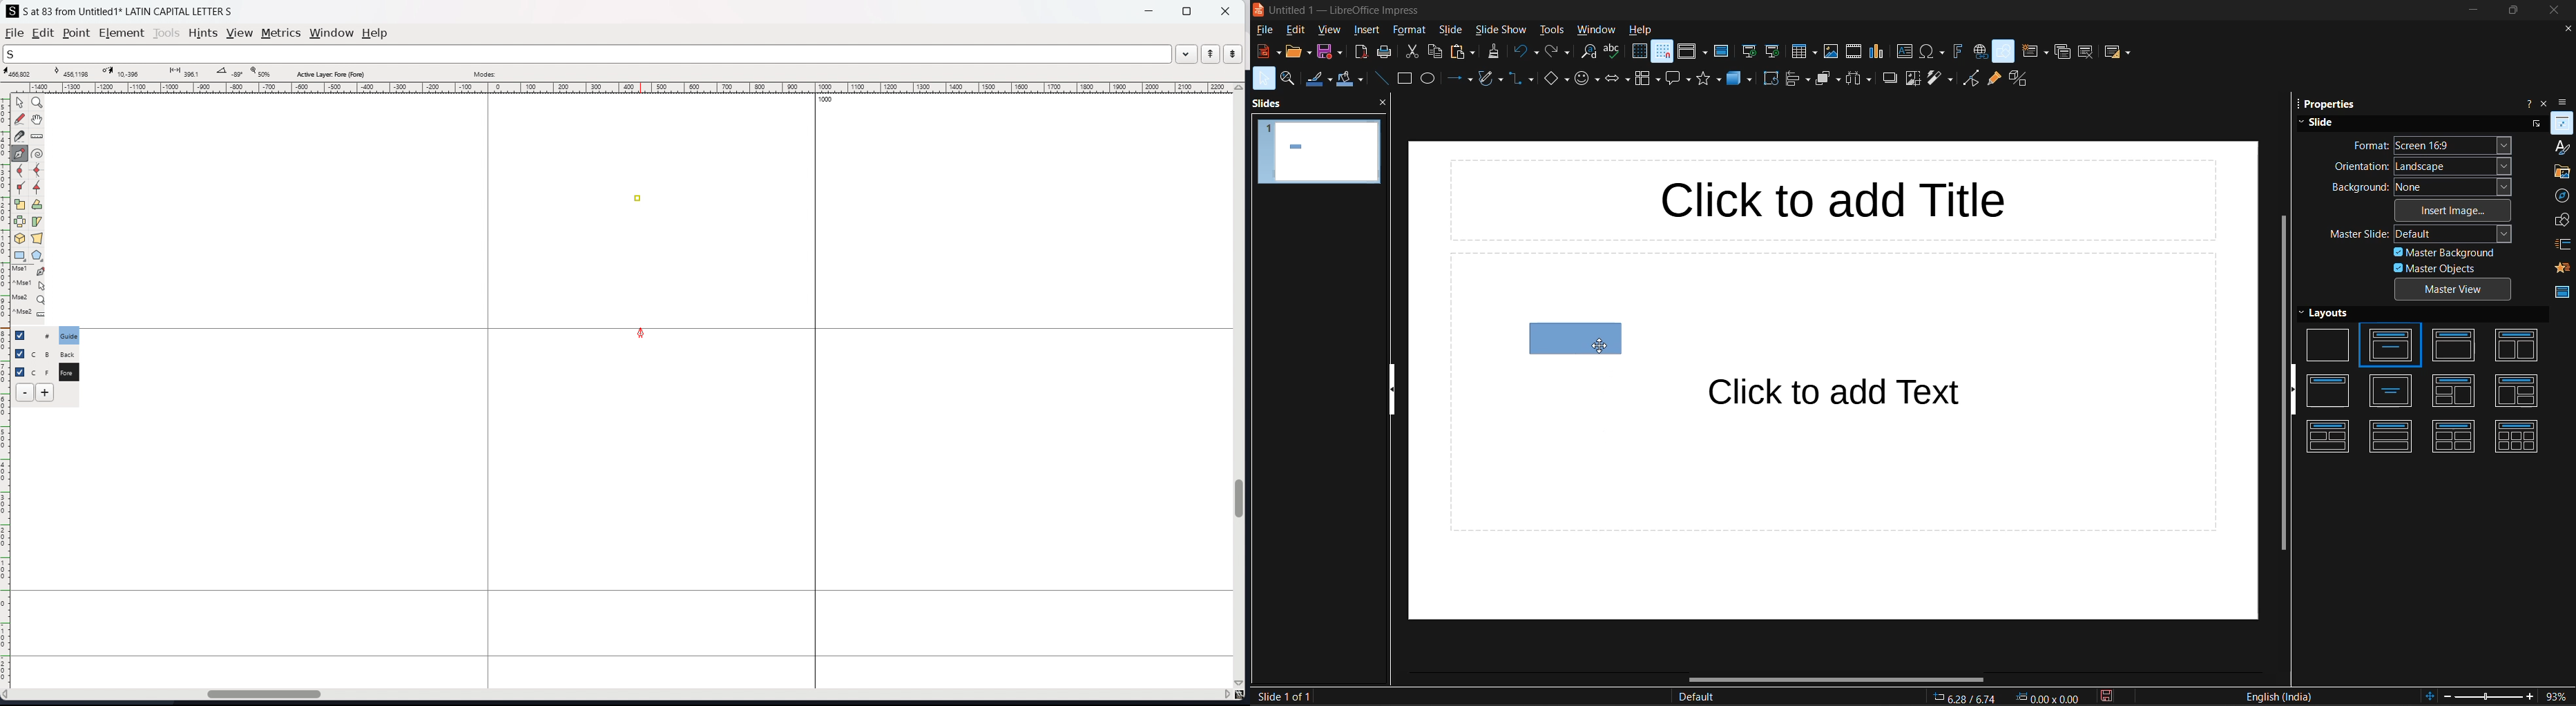 The height and width of the screenshot is (728, 2576). What do you see at coordinates (37, 188) in the screenshot?
I see `add a tangent point` at bounding box center [37, 188].